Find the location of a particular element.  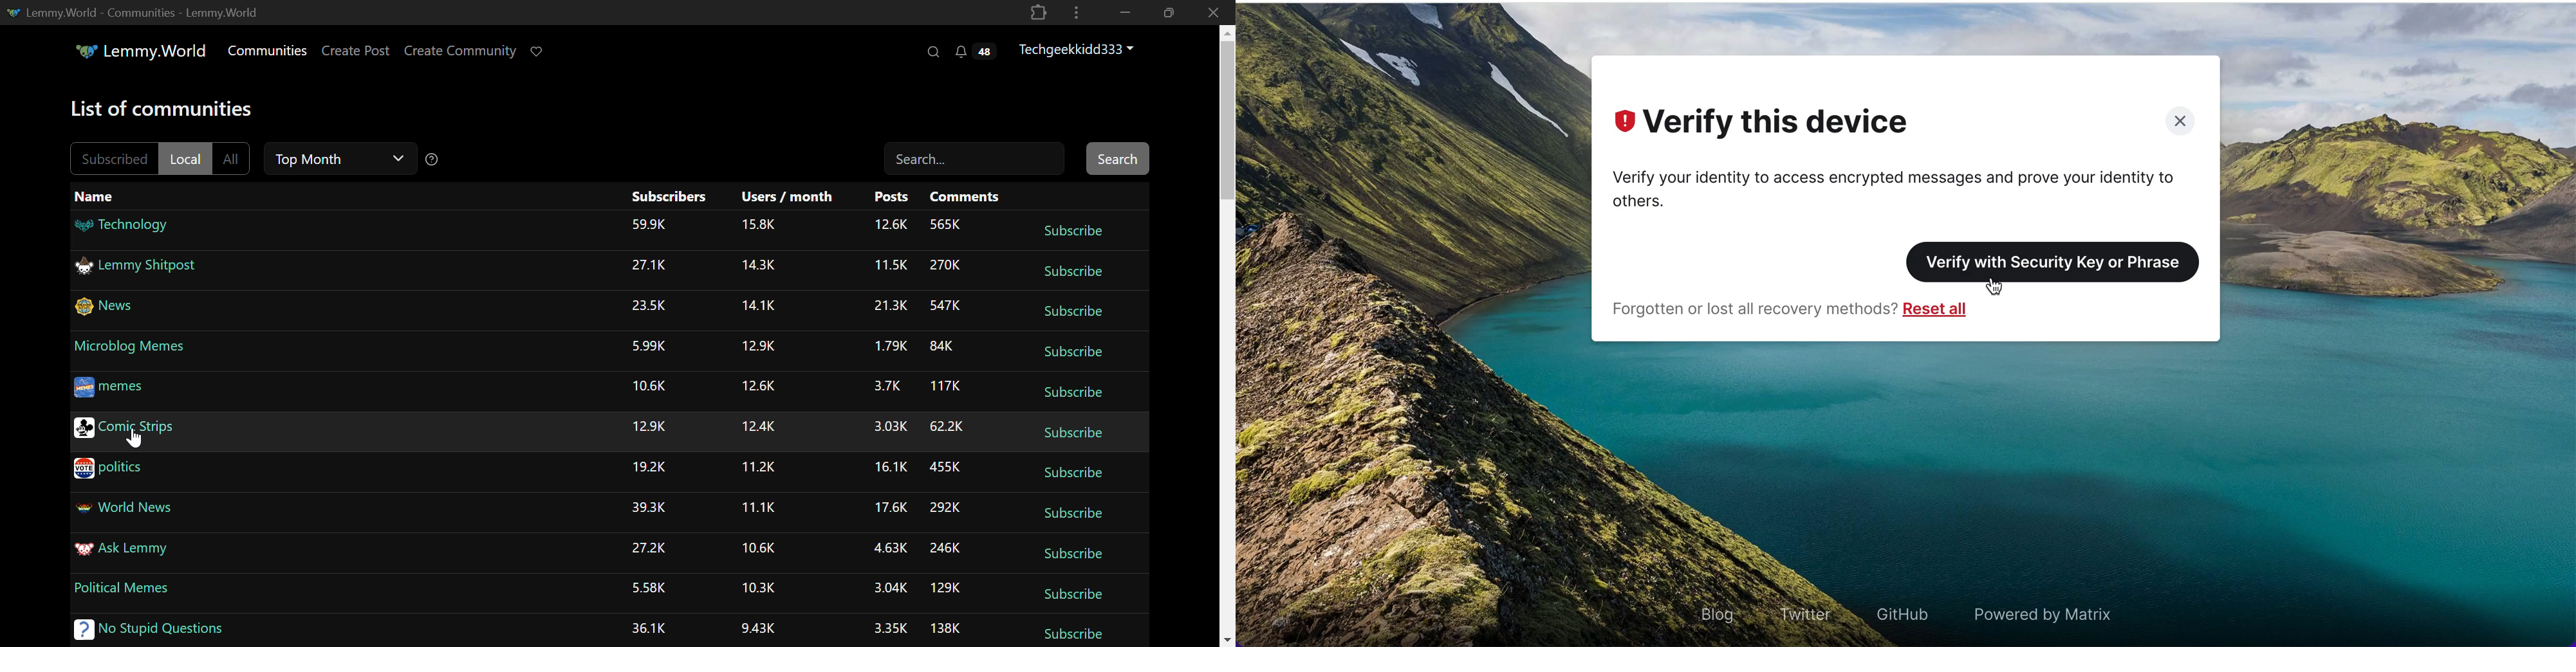

cursor on verify with security key or phrase is located at coordinates (2001, 291).